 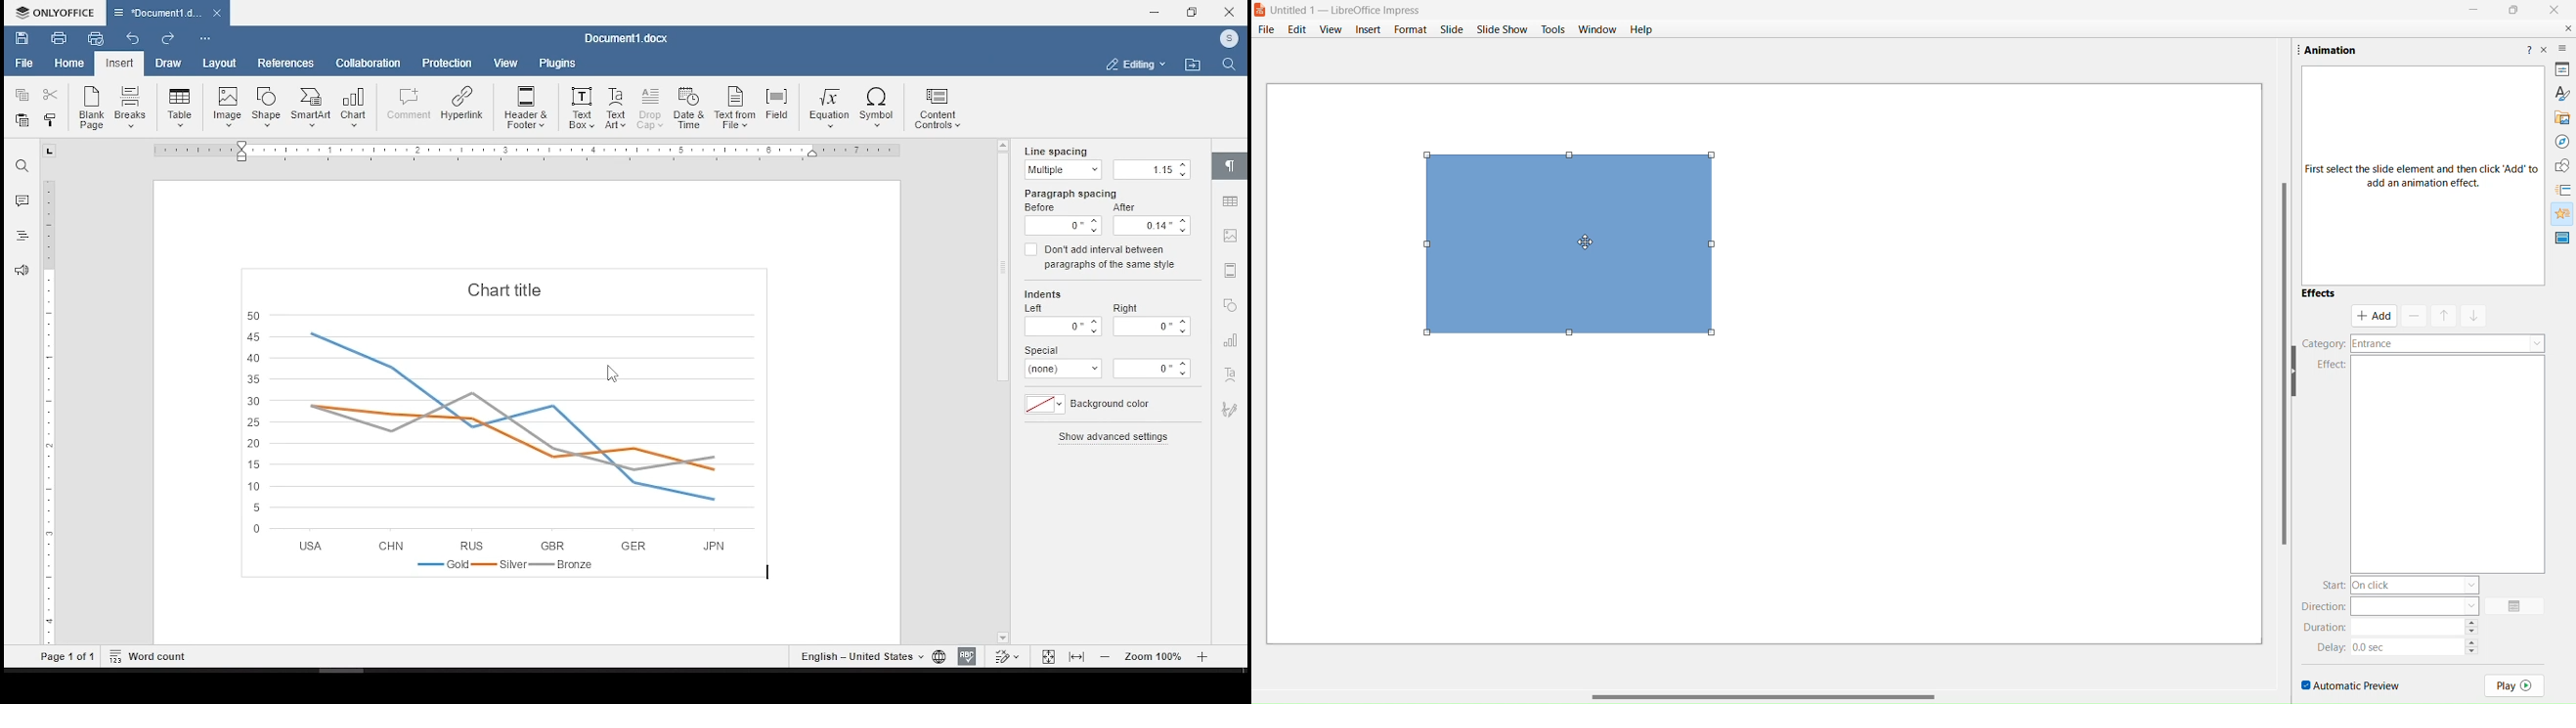 What do you see at coordinates (1641, 30) in the screenshot?
I see `help` at bounding box center [1641, 30].